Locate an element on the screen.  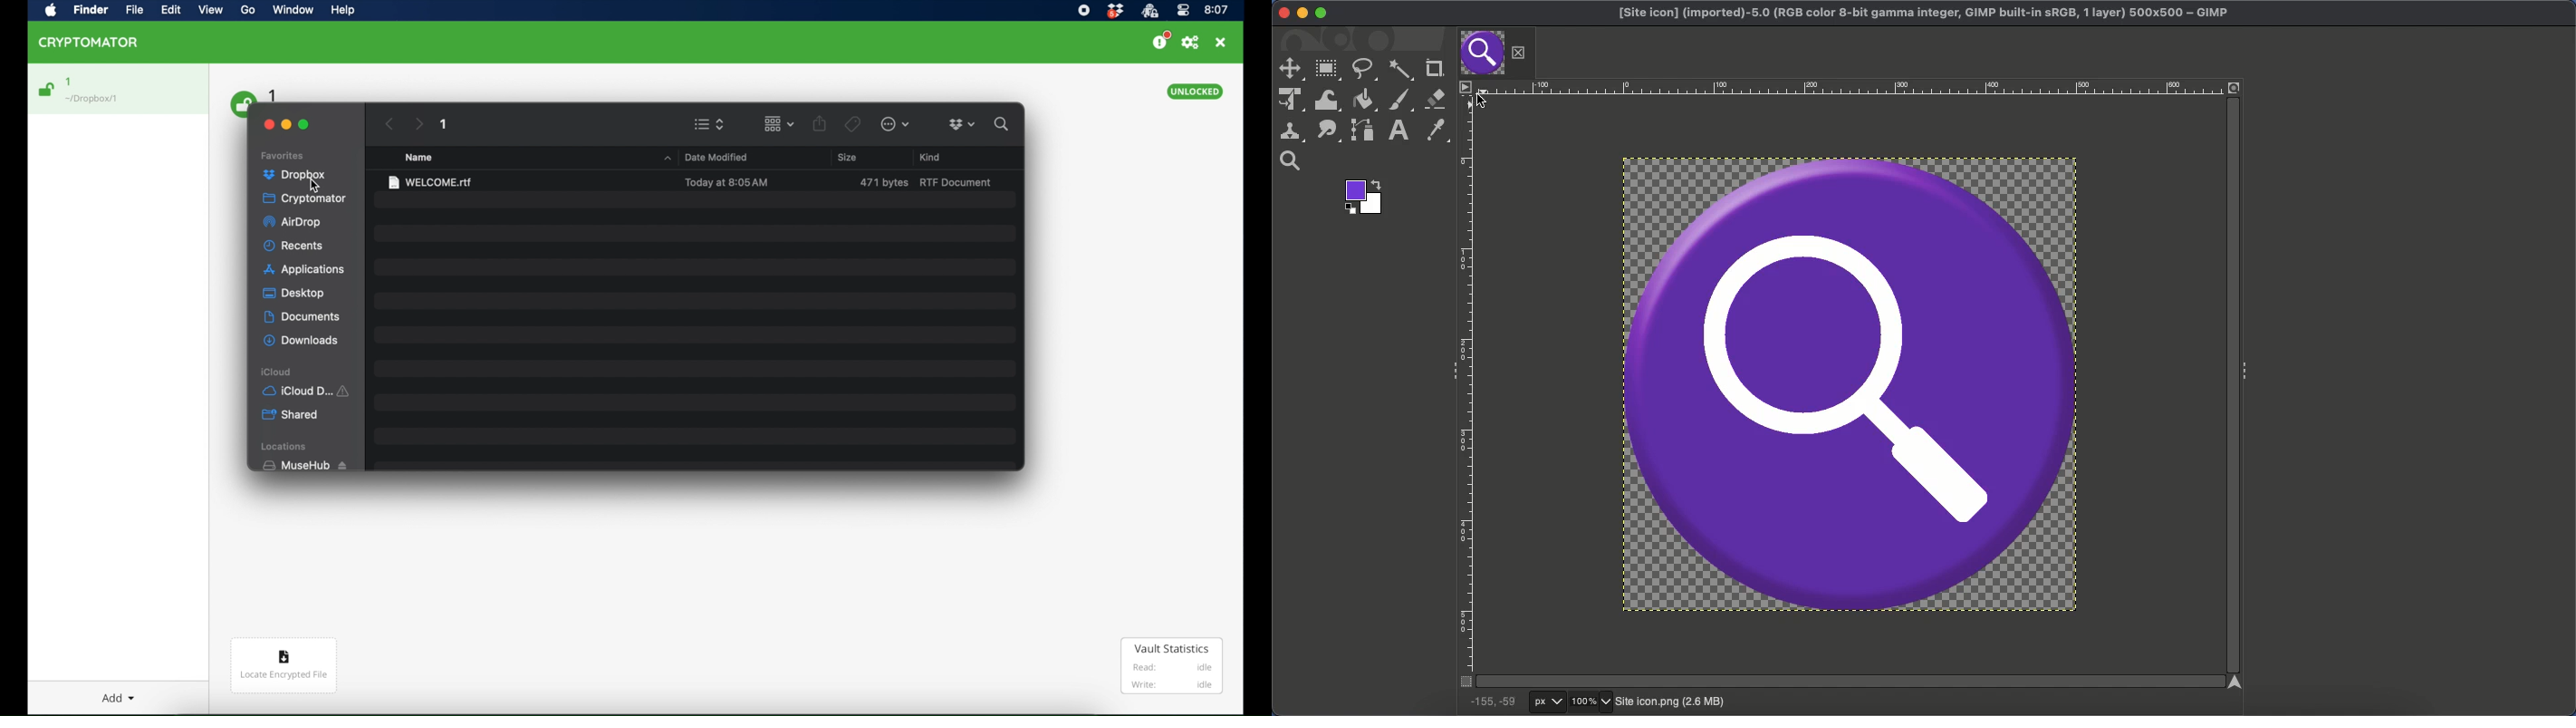
name is located at coordinates (419, 157).